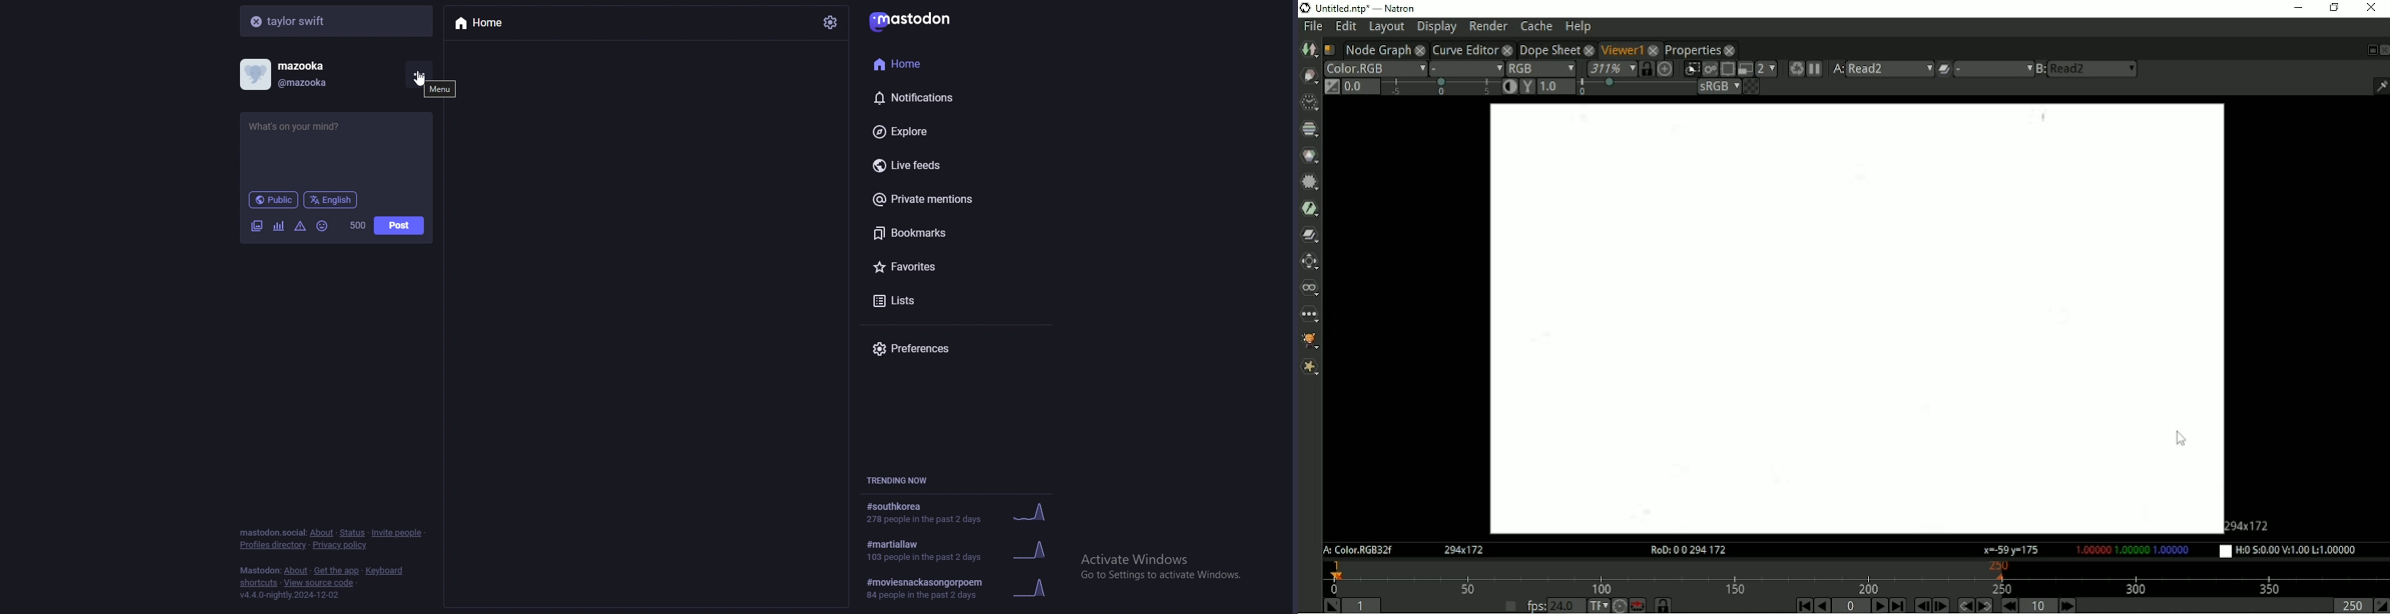 Image resolution: width=2408 pixels, height=616 pixels. What do you see at coordinates (1329, 605) in the screenshot?
I see `Set playback in point at the current frame` at bounding box center [1329, 605].